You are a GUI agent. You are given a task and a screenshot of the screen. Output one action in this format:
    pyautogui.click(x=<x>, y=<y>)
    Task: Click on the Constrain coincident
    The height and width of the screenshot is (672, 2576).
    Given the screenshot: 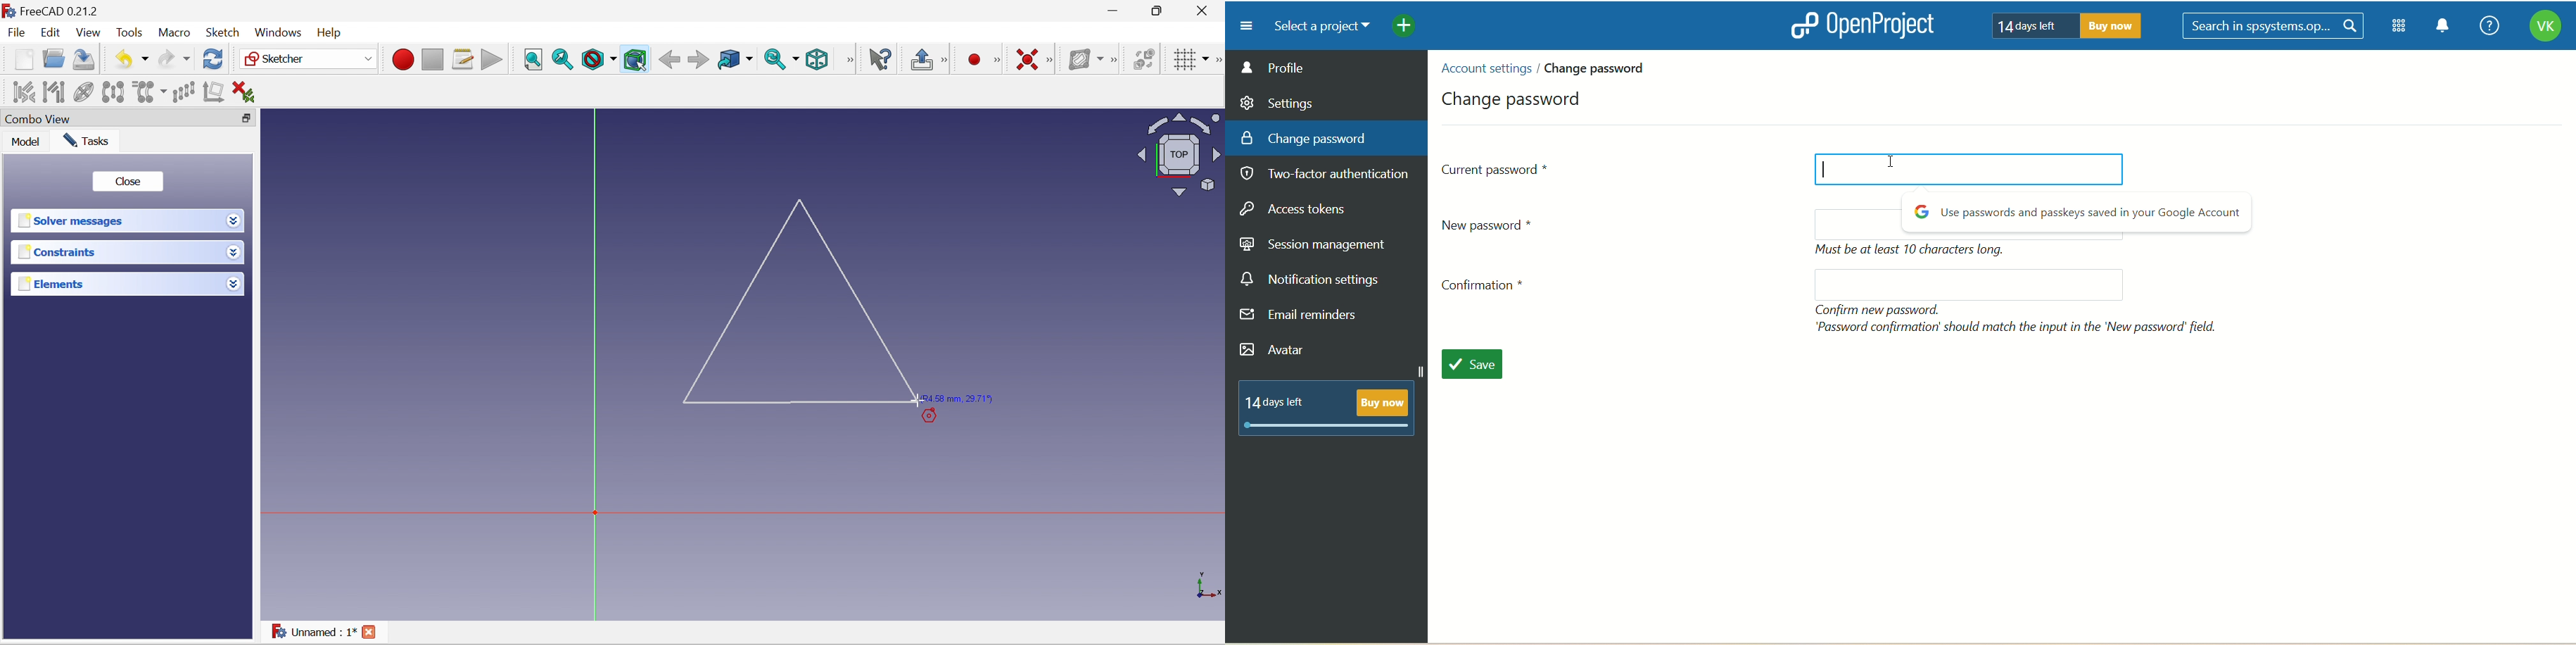 What is the action you would take?
    pyautogui.click(x=1028, y=60)
    